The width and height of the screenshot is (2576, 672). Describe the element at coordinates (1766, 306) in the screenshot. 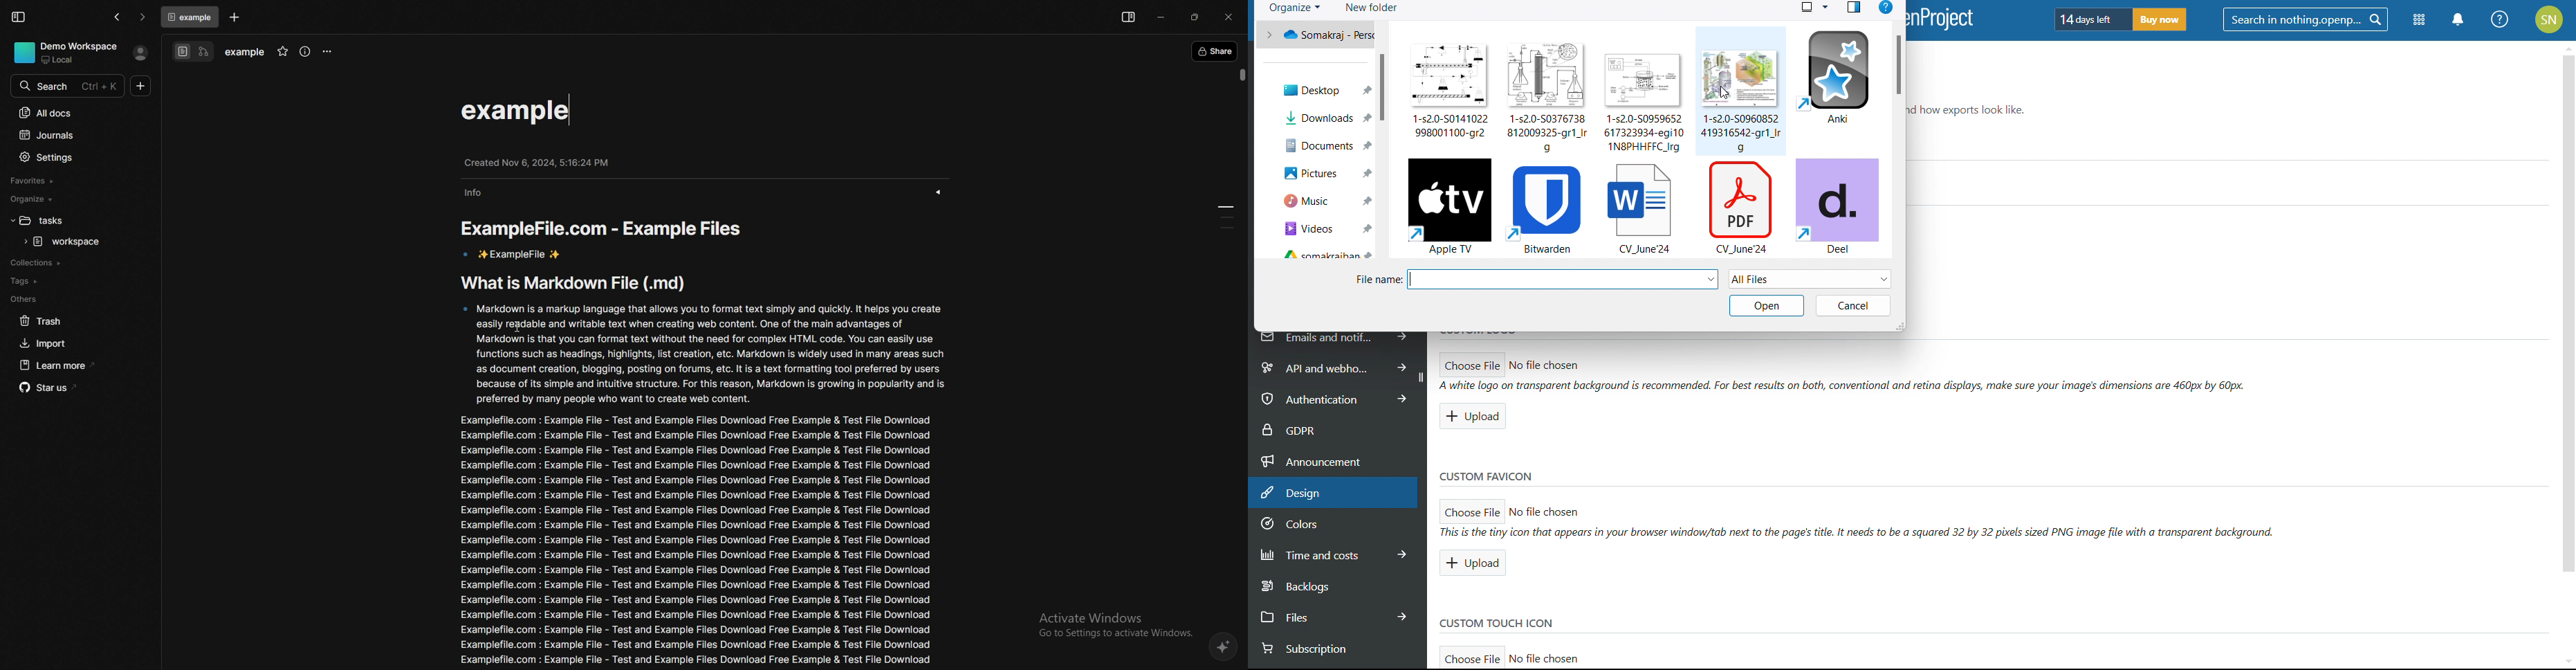

I see `open` at that location.